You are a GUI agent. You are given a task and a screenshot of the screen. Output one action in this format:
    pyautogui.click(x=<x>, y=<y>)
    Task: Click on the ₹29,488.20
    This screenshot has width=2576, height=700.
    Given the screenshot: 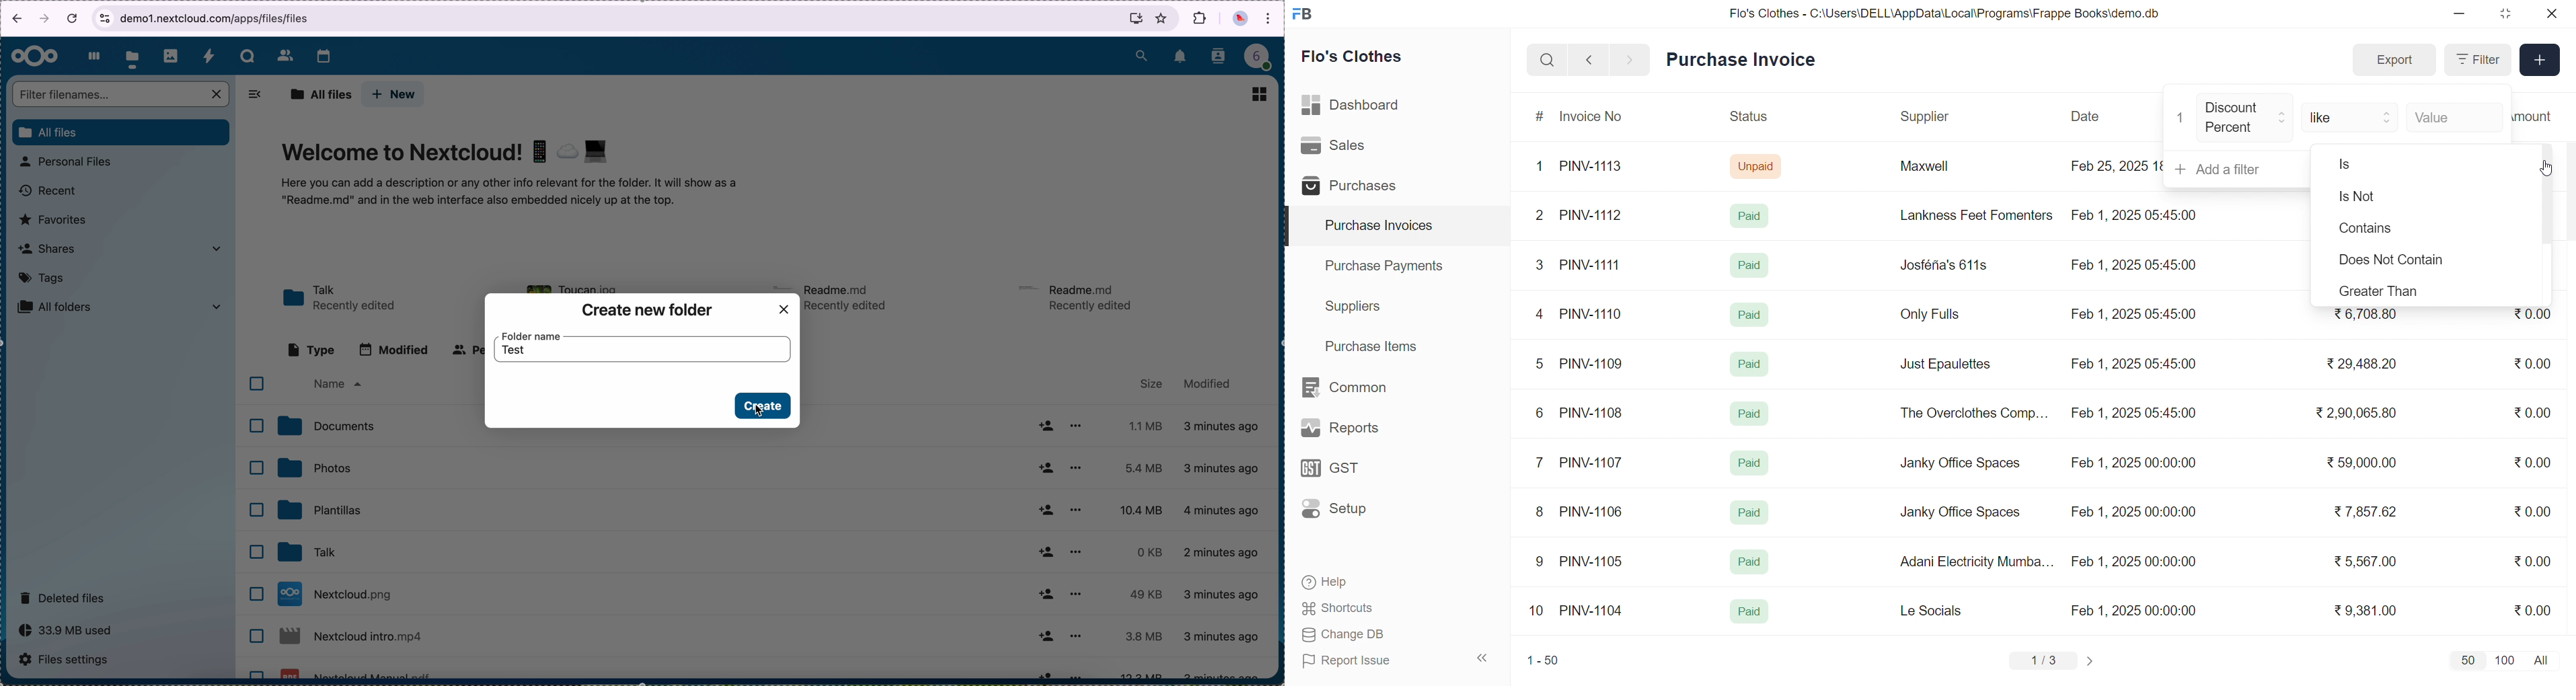 What is the action you would take?
    pyautogui.click(x=2357, y=364)
    